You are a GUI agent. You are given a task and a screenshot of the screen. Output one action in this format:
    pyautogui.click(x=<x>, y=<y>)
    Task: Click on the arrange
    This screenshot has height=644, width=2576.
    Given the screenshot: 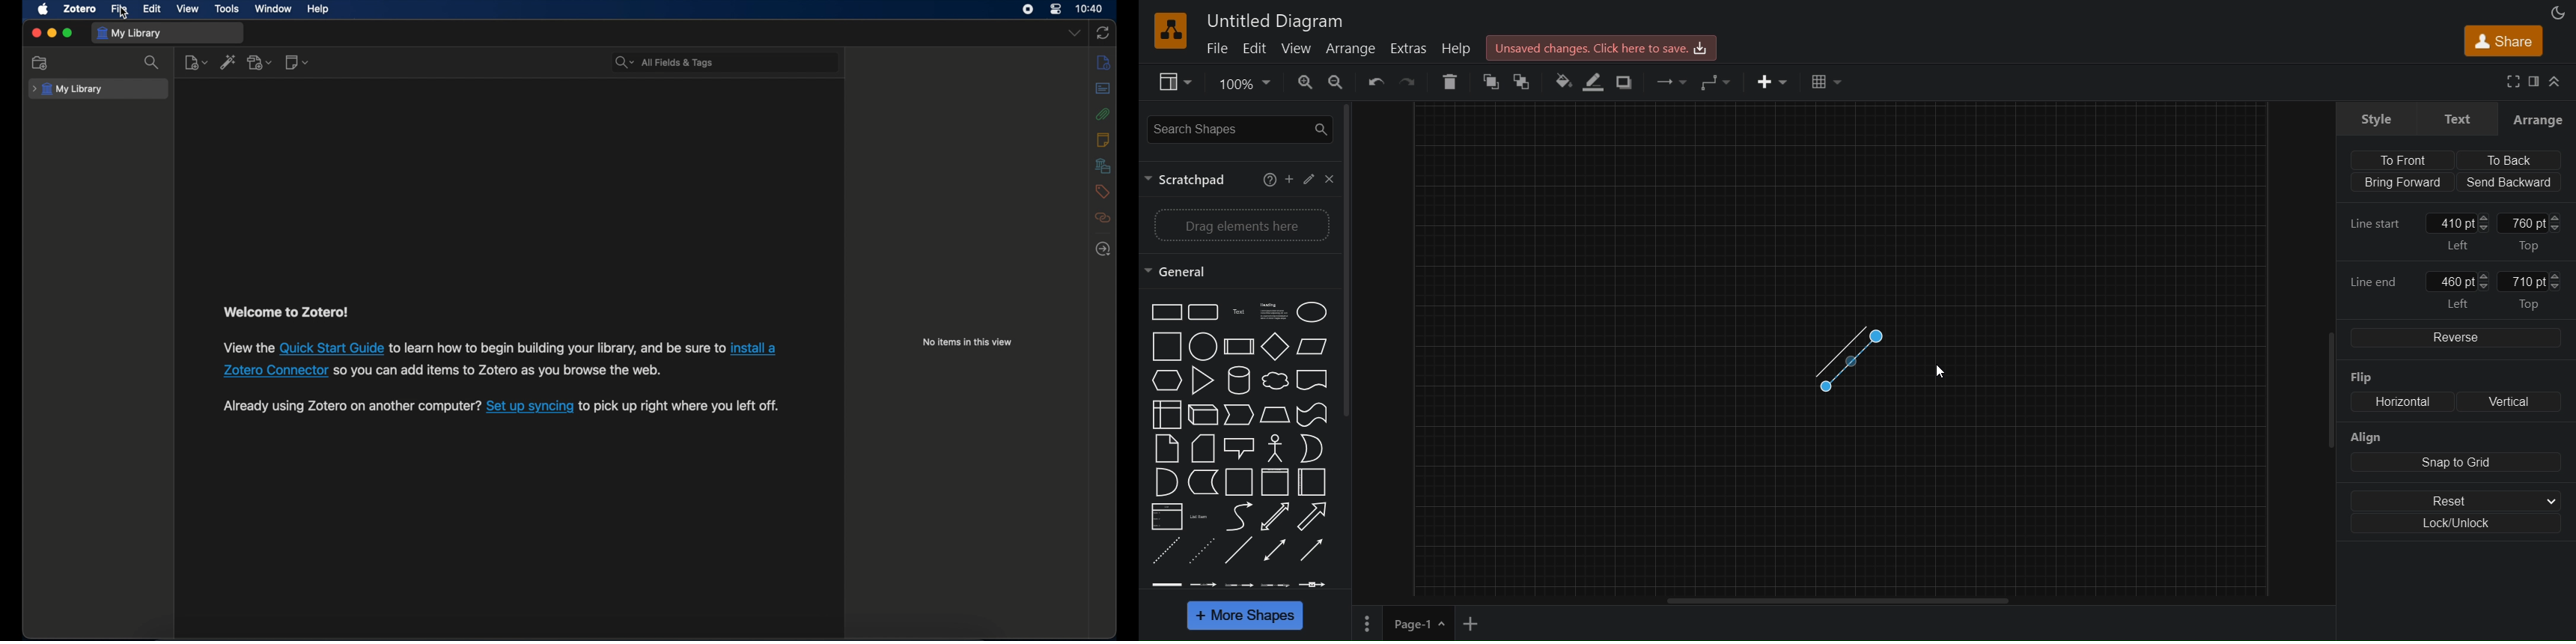 What is the action you would take?
    pyautogui.click(x=2539, y=118)
    